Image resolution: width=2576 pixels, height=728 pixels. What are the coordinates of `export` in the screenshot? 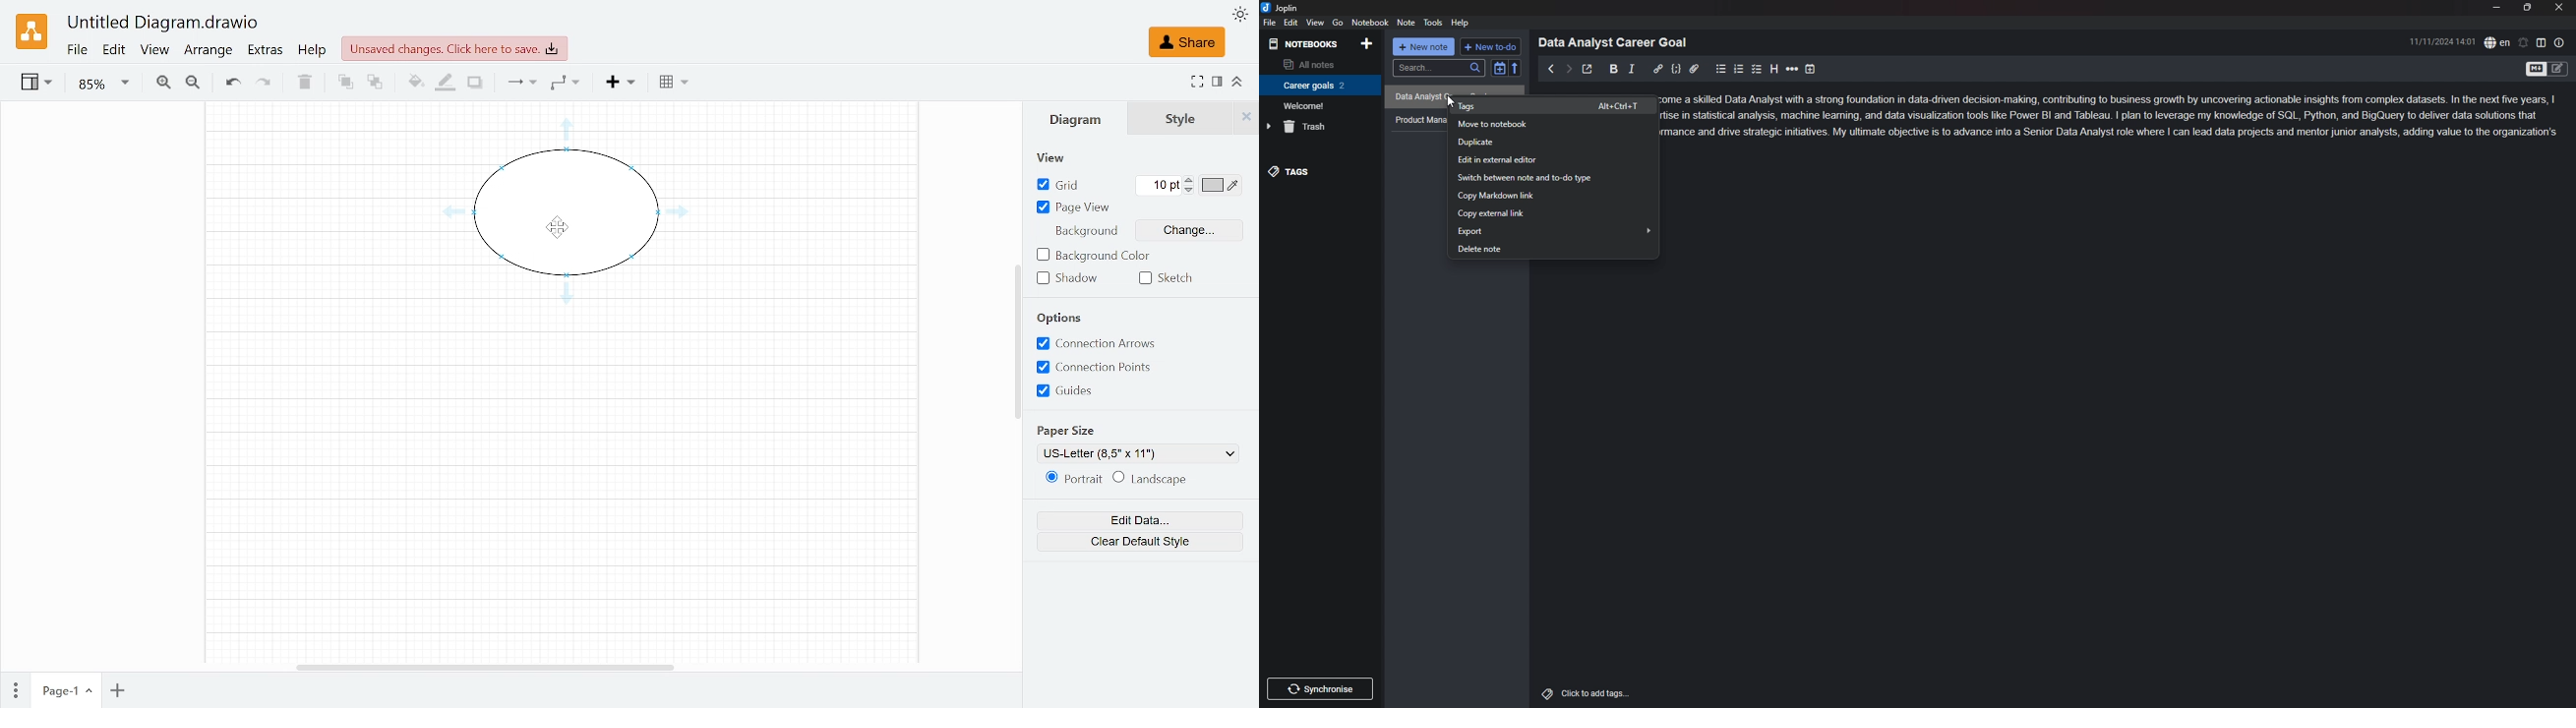 It's located at (1554, 230).